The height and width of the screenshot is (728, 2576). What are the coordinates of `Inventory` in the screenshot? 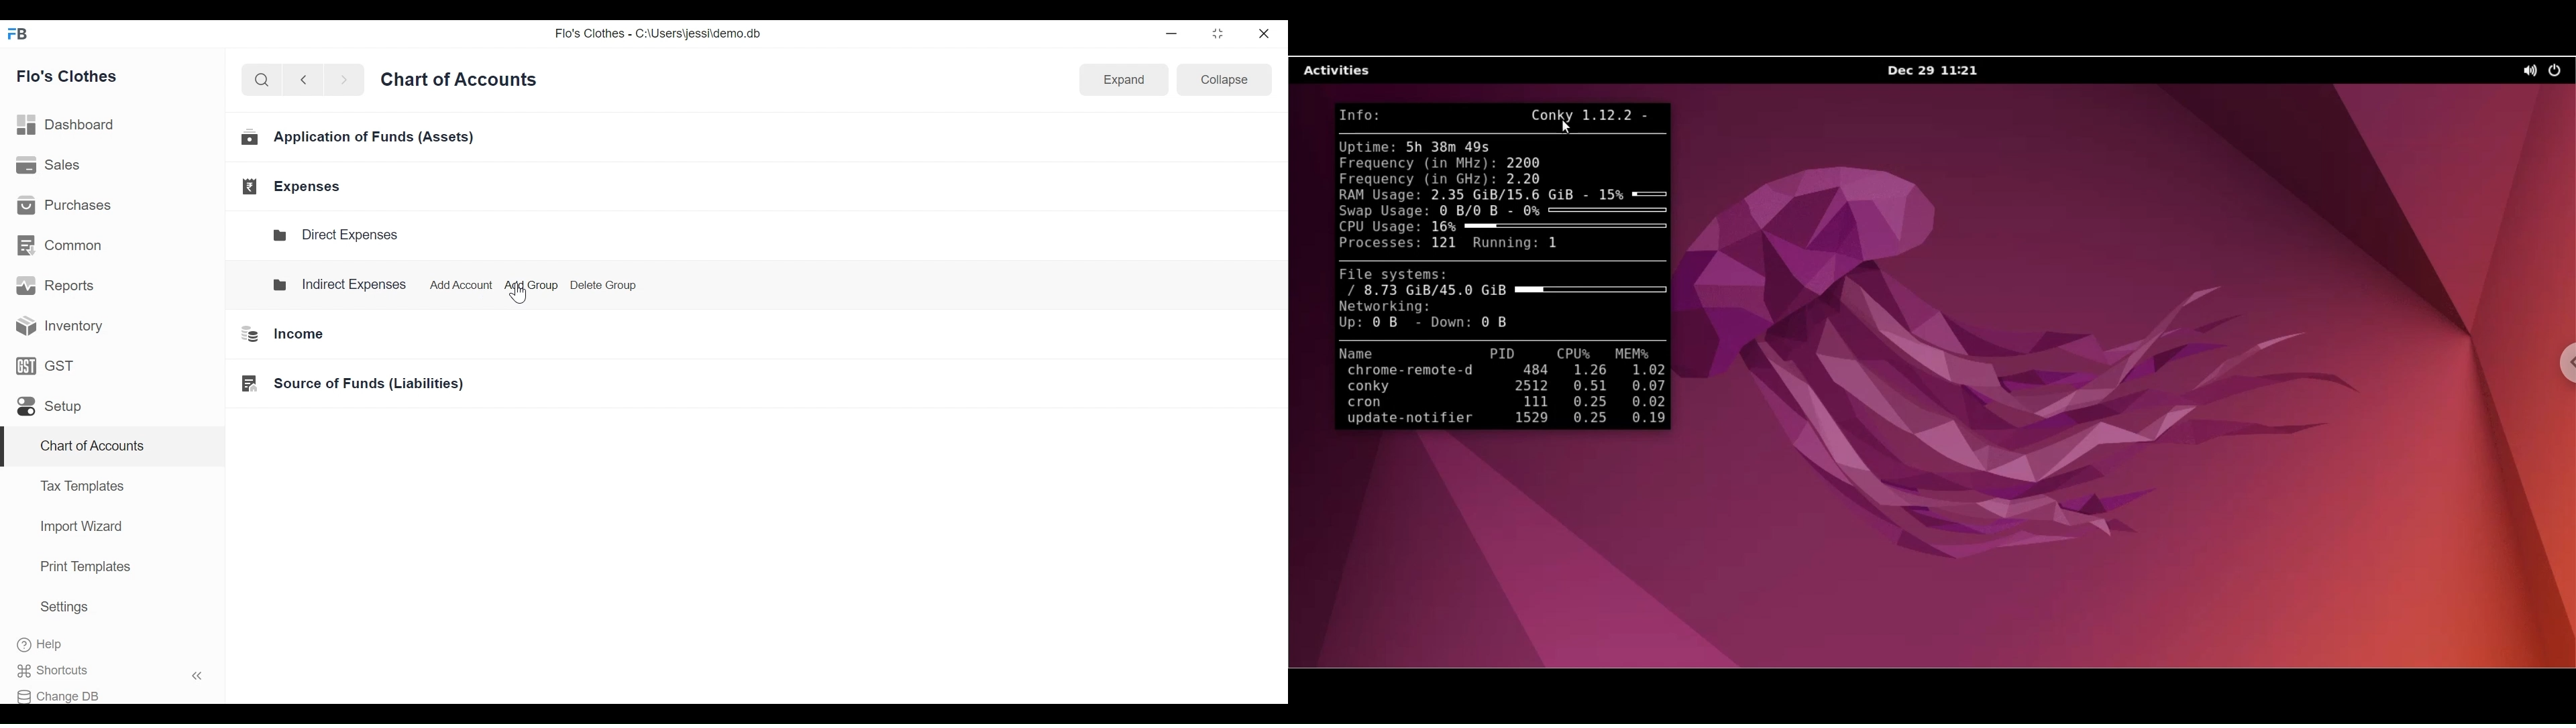 It's located at (55, 325).